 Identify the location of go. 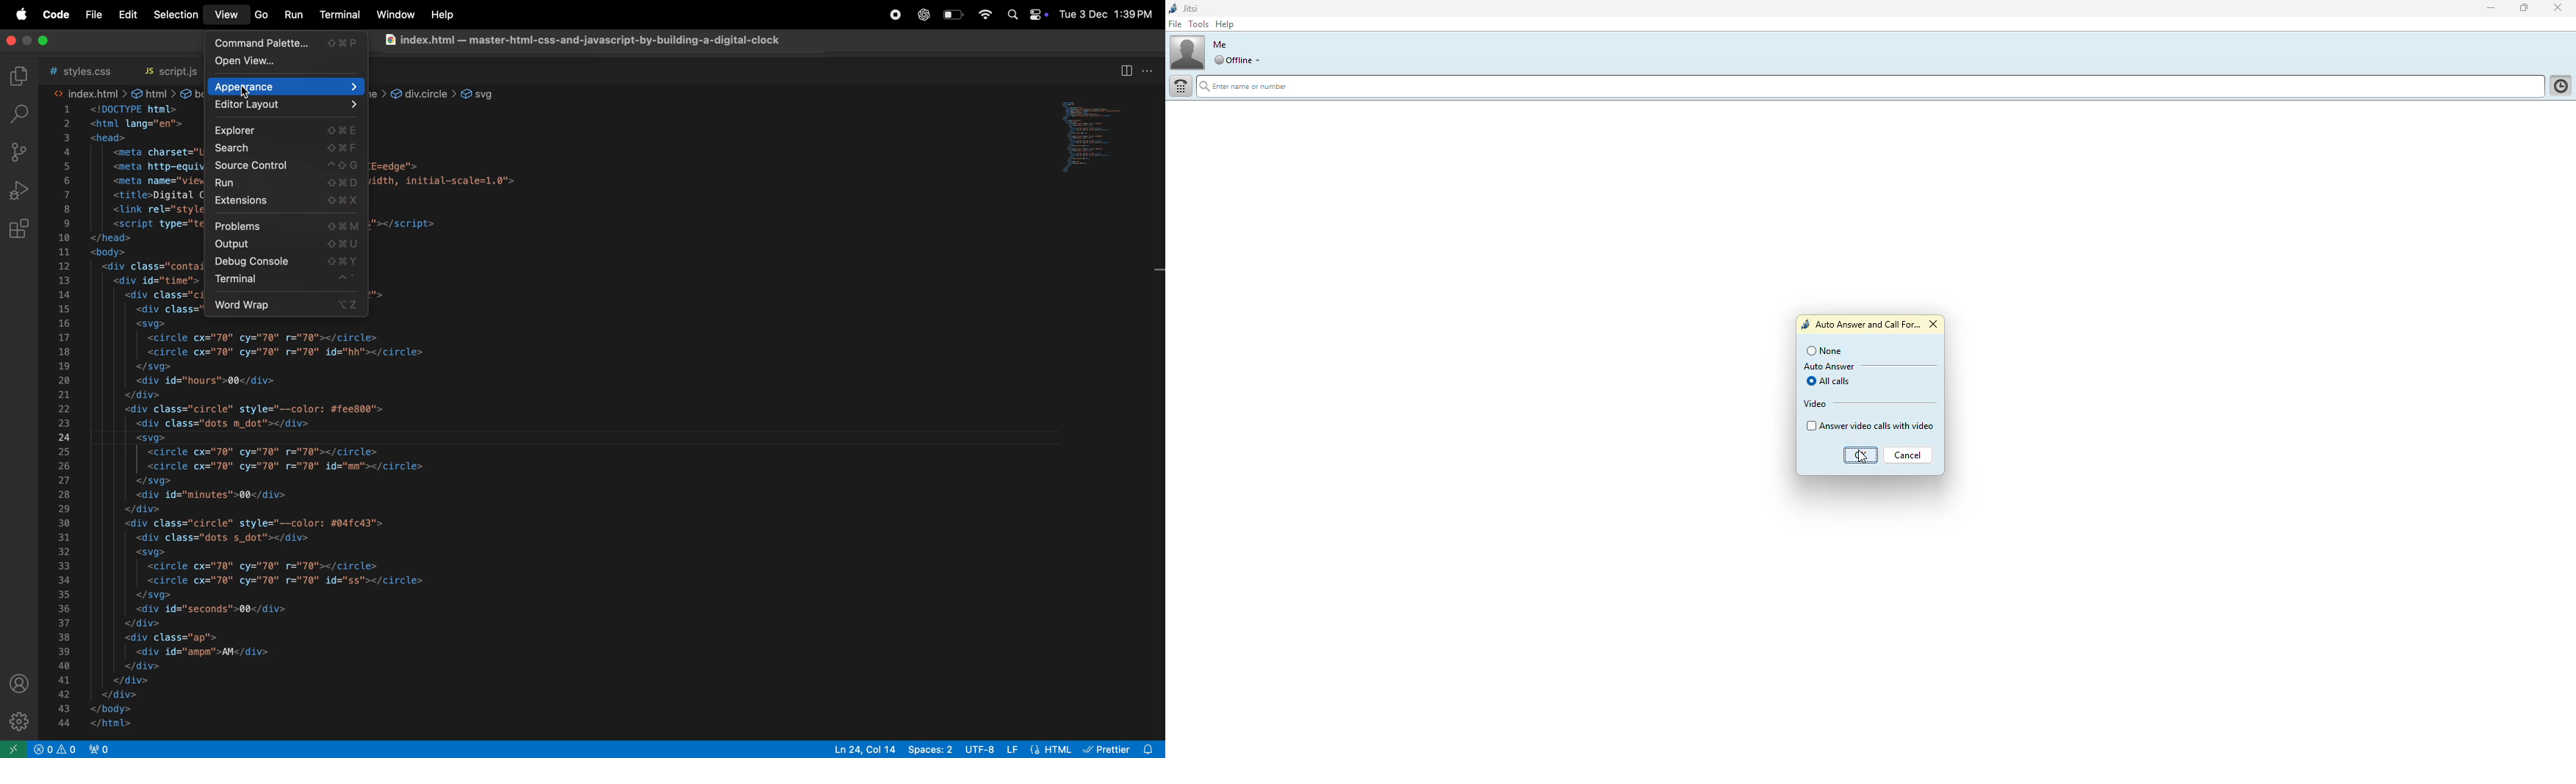
(261, 16).